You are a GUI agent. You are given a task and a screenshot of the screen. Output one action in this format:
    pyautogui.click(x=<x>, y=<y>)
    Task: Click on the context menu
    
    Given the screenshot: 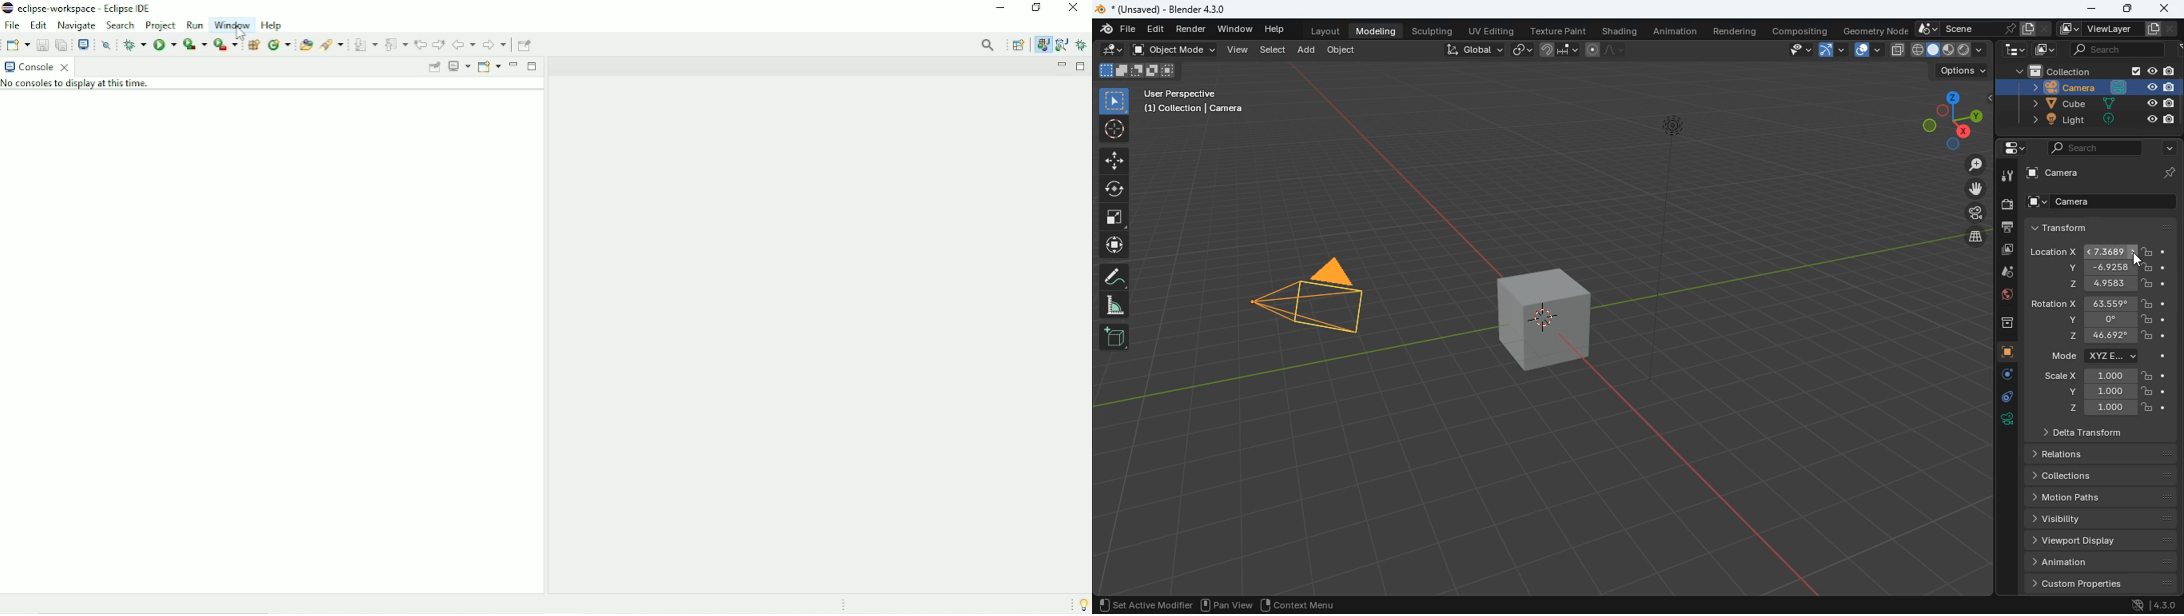 What is the action you would take?
    pyautogui.click(x=1301, y=604)
    